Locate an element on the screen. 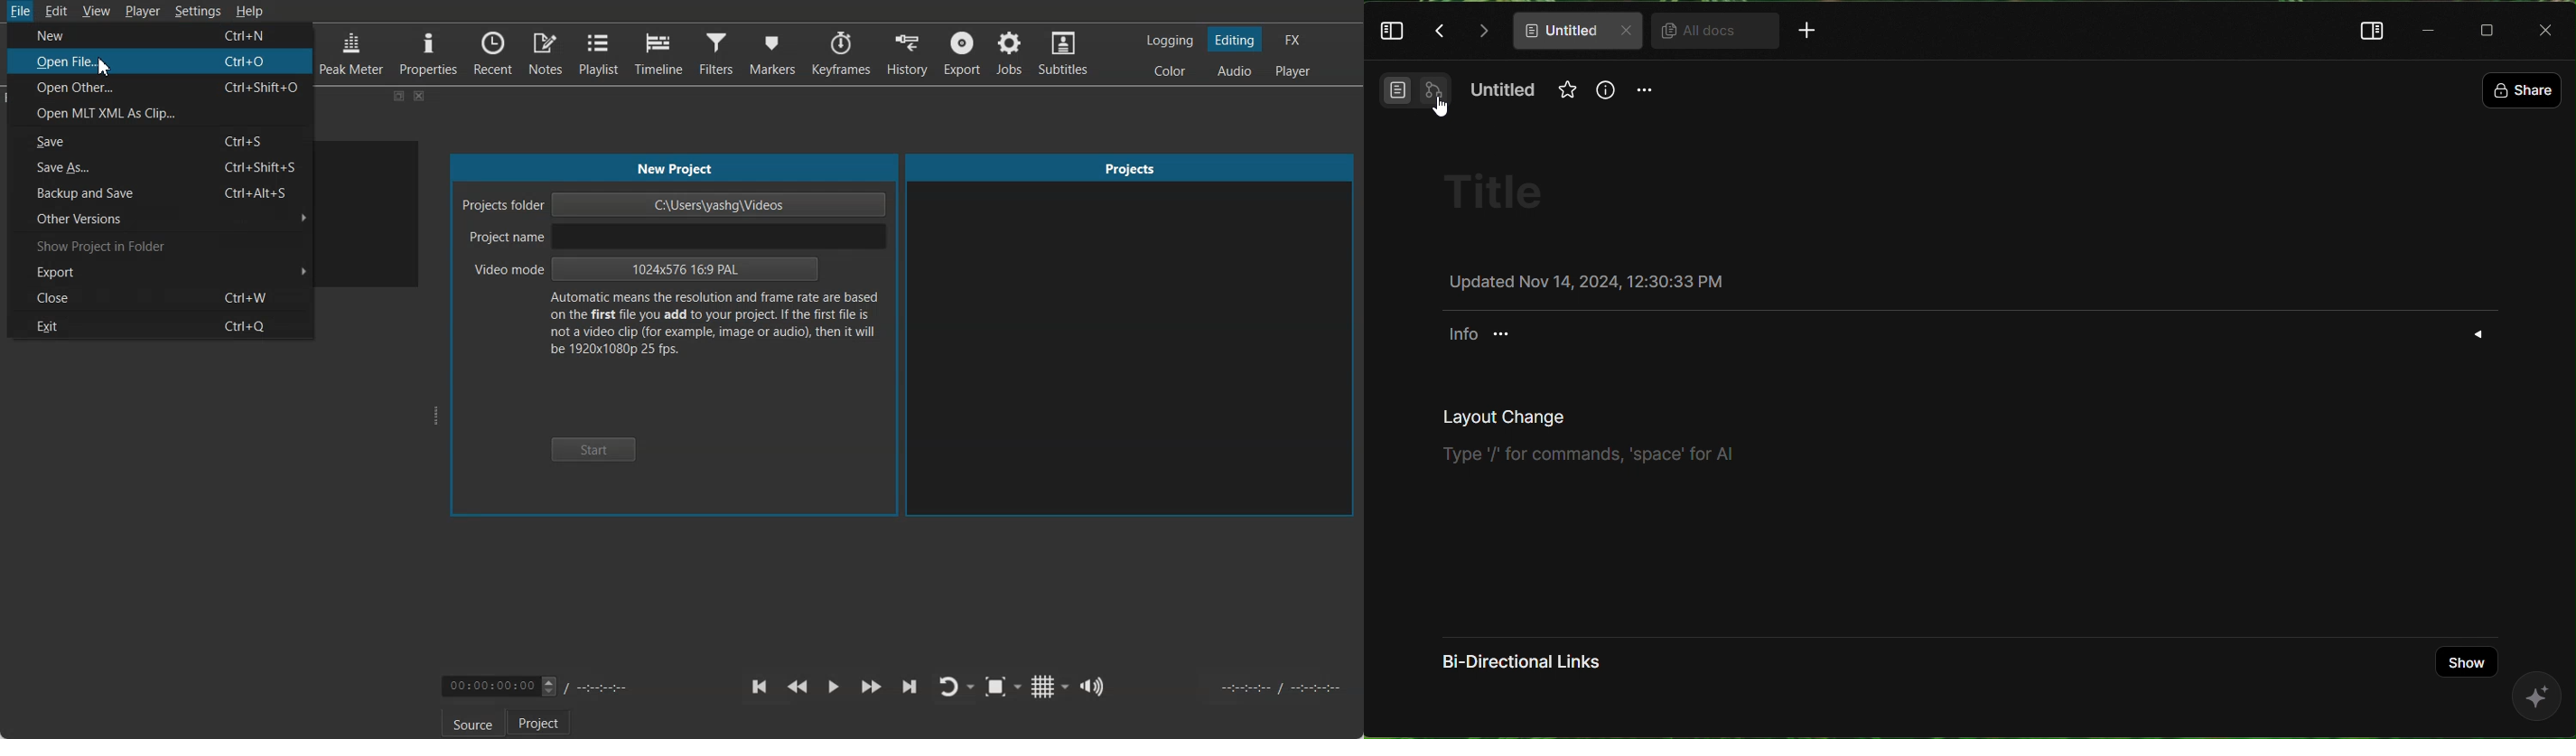  Maximize is located at coordinates (399, 95).